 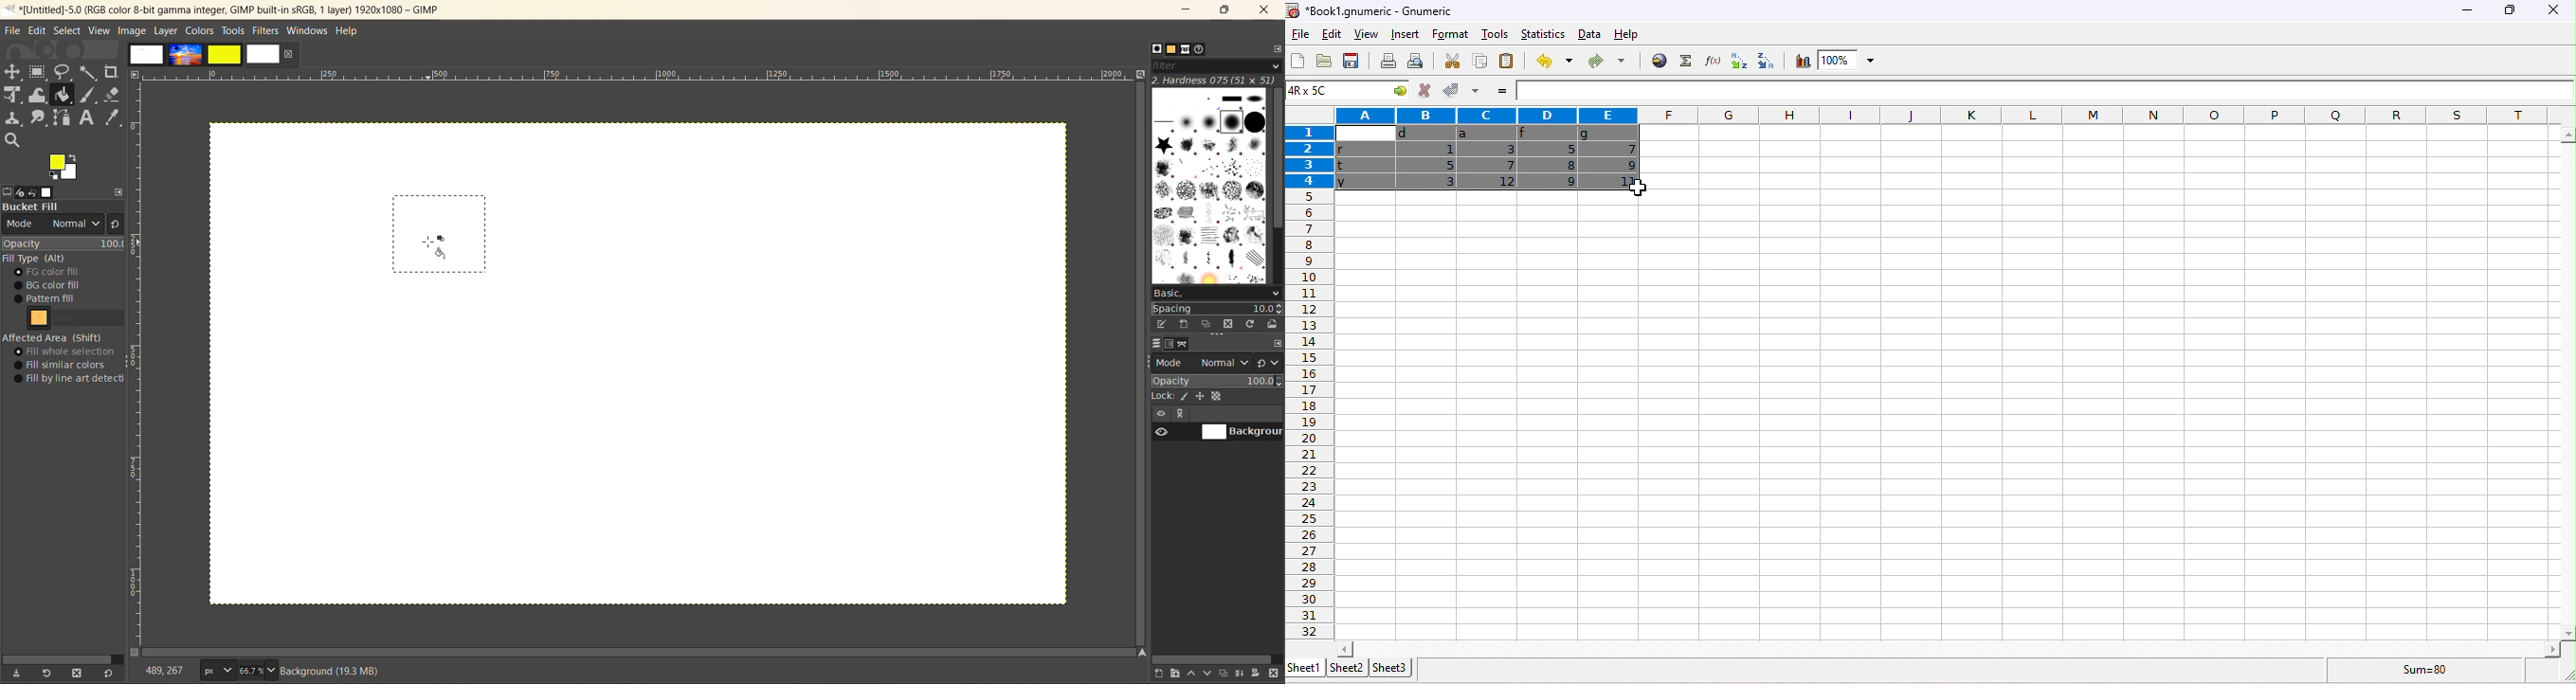 What do you see at coordinates (2554, 12) in the screenshot?
I see `close` at bounding box center [2554, 12].